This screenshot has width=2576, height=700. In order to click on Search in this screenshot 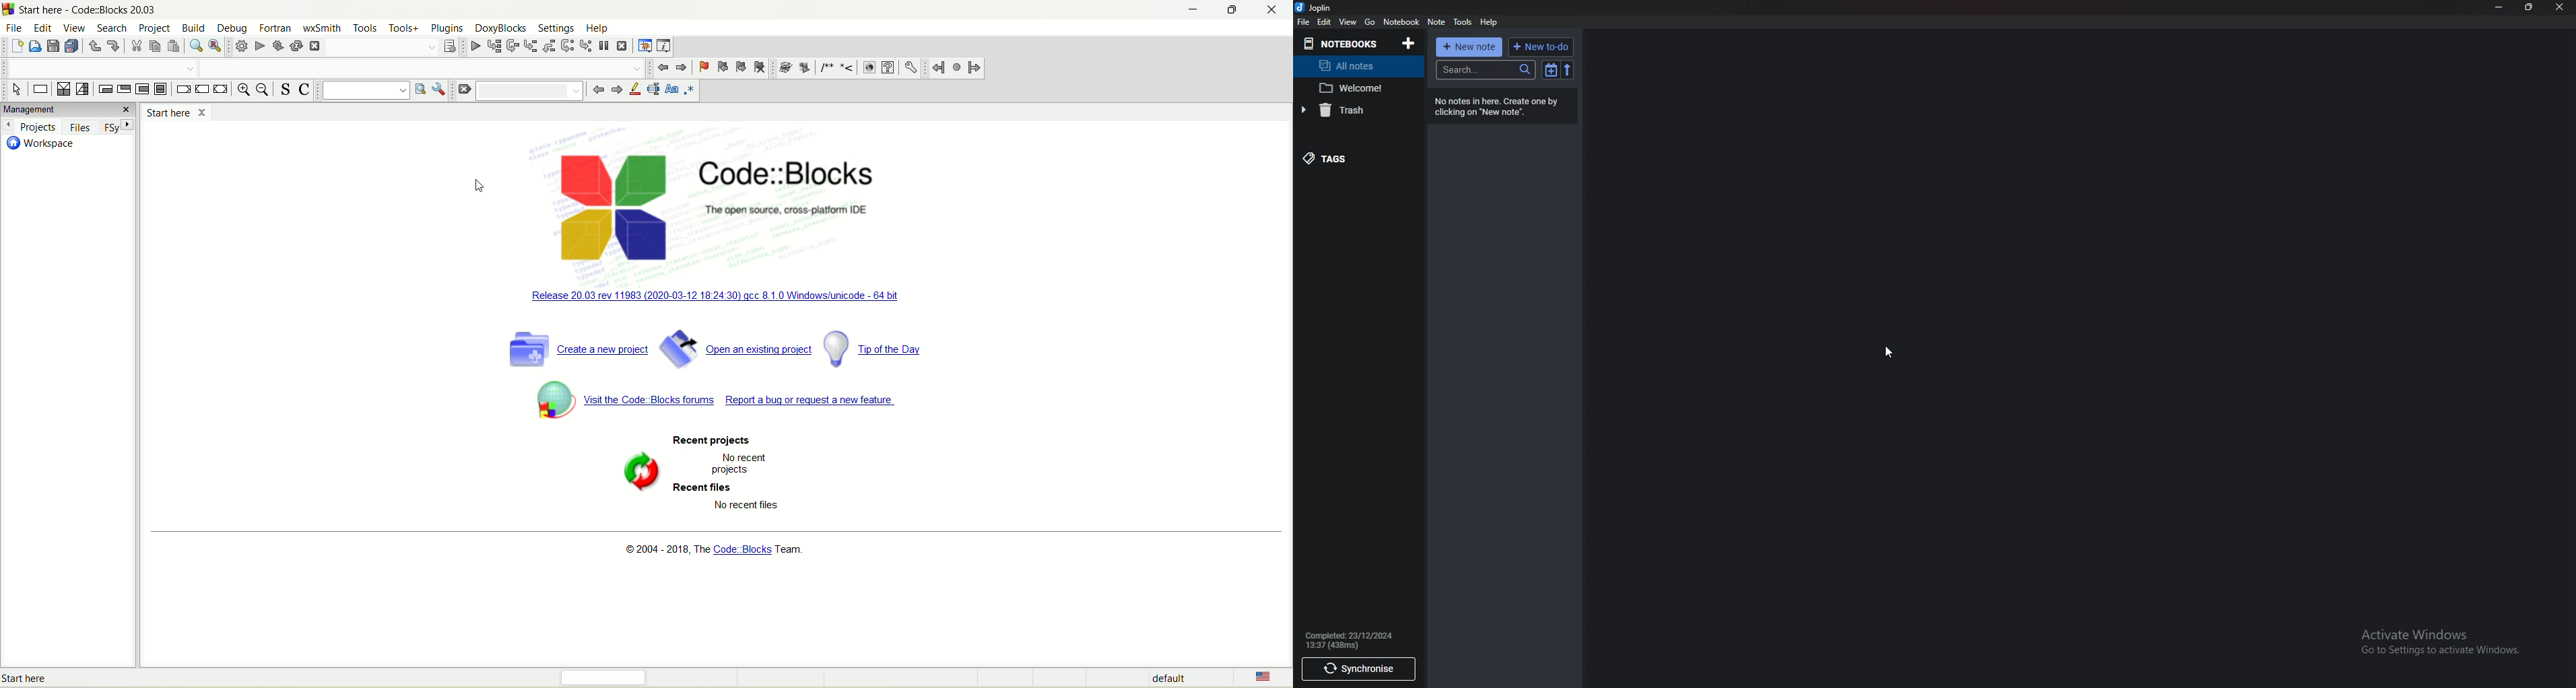, I will do `click(1487, 69)`.